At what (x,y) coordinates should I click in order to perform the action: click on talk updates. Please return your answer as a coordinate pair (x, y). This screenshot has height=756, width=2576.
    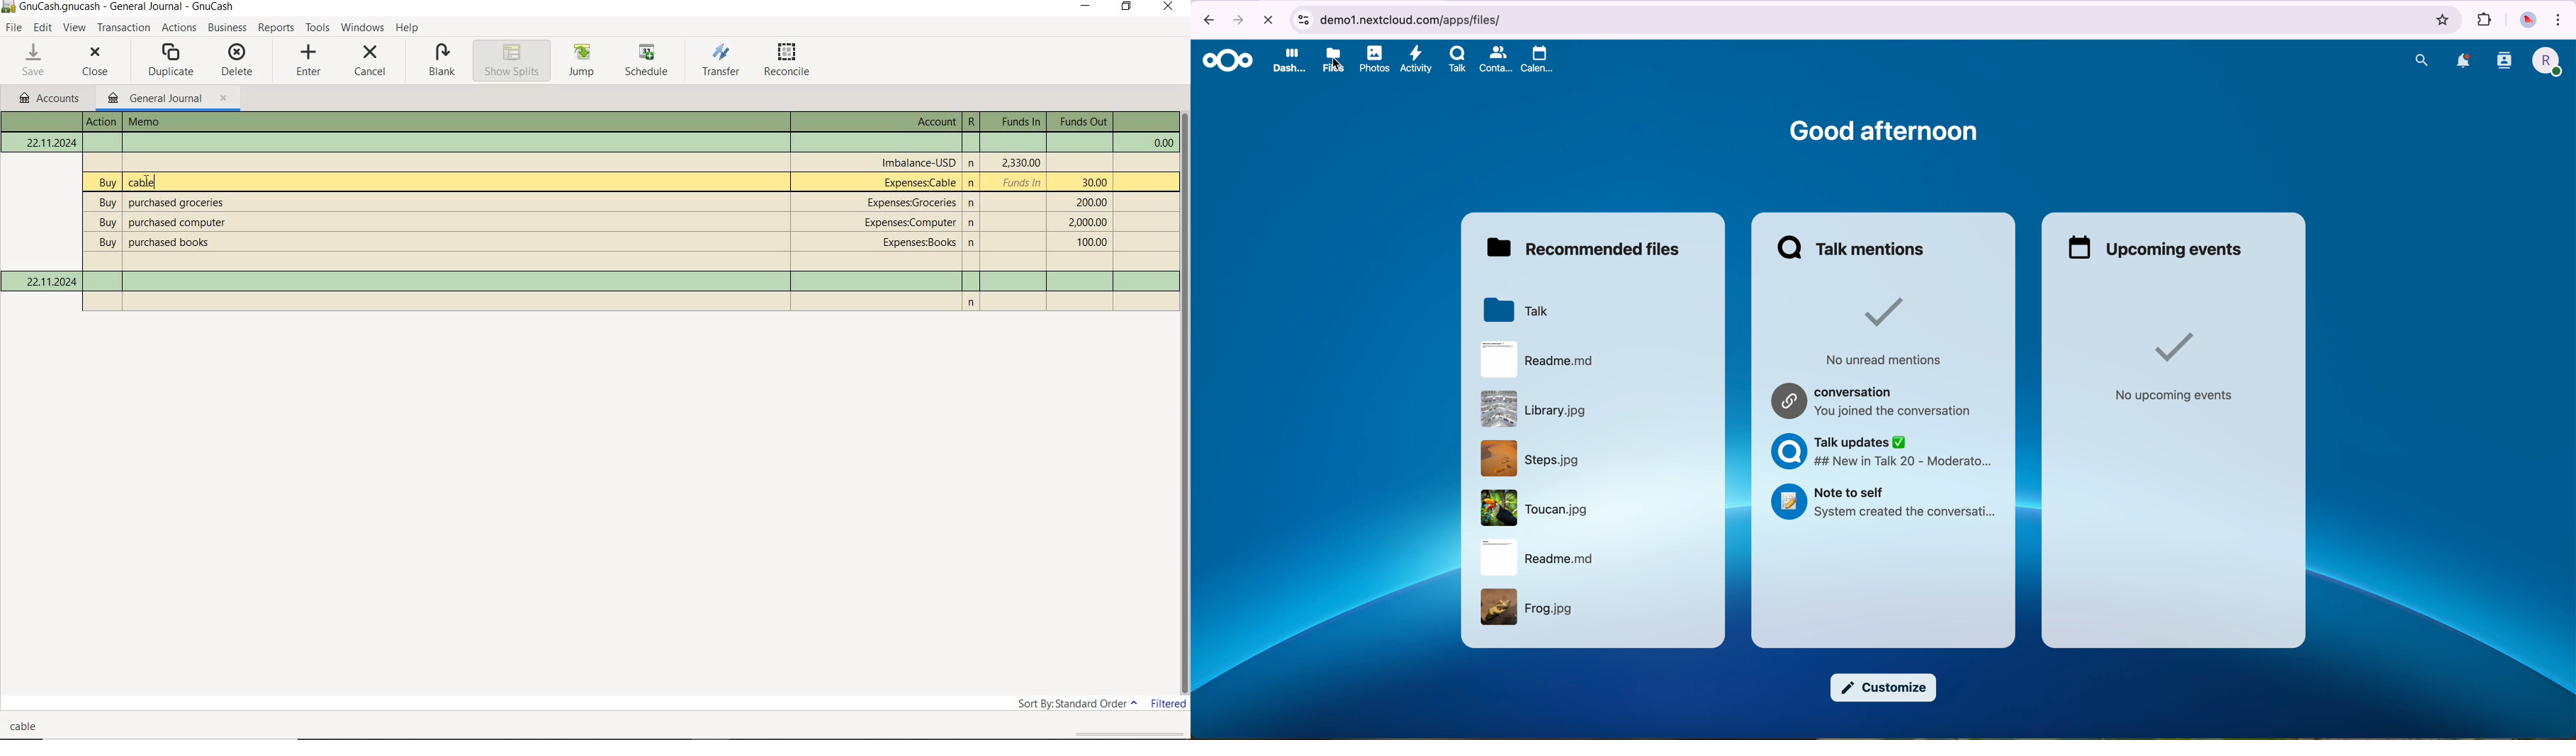
    Looking at the image, I should click on (1882, 452).